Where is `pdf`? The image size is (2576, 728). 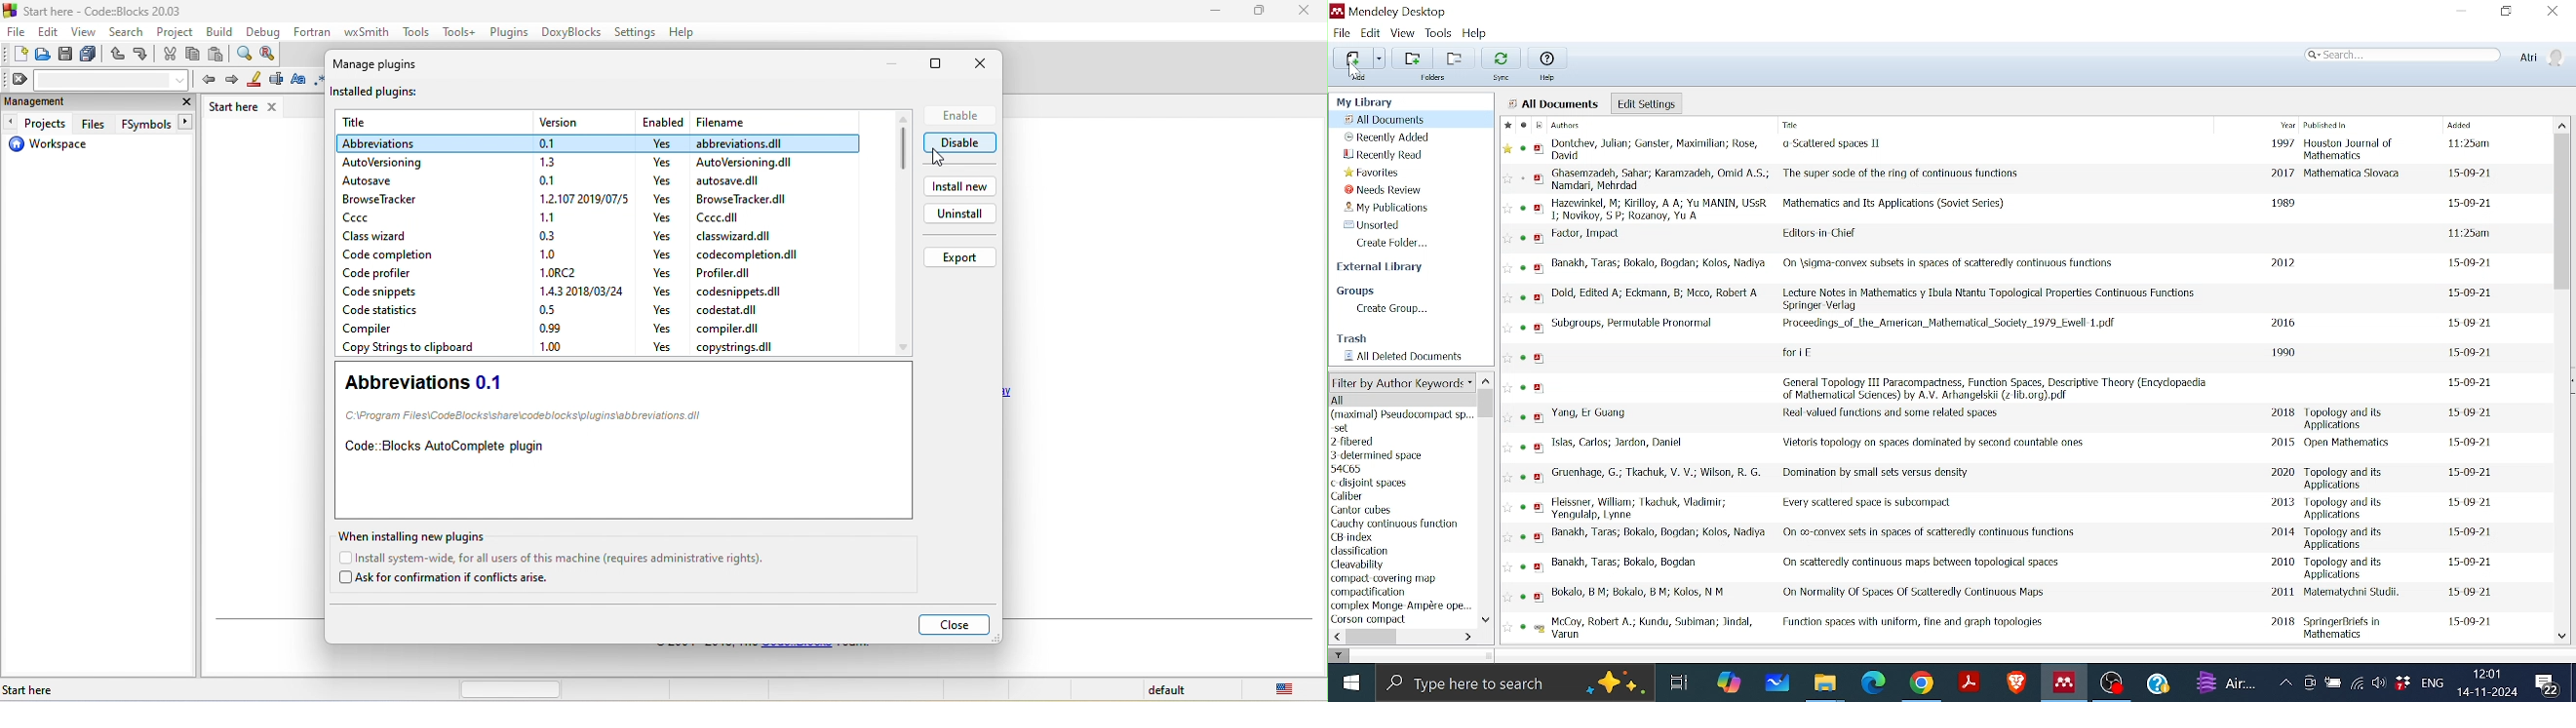 pdf is located at coordinates (1539, 210).